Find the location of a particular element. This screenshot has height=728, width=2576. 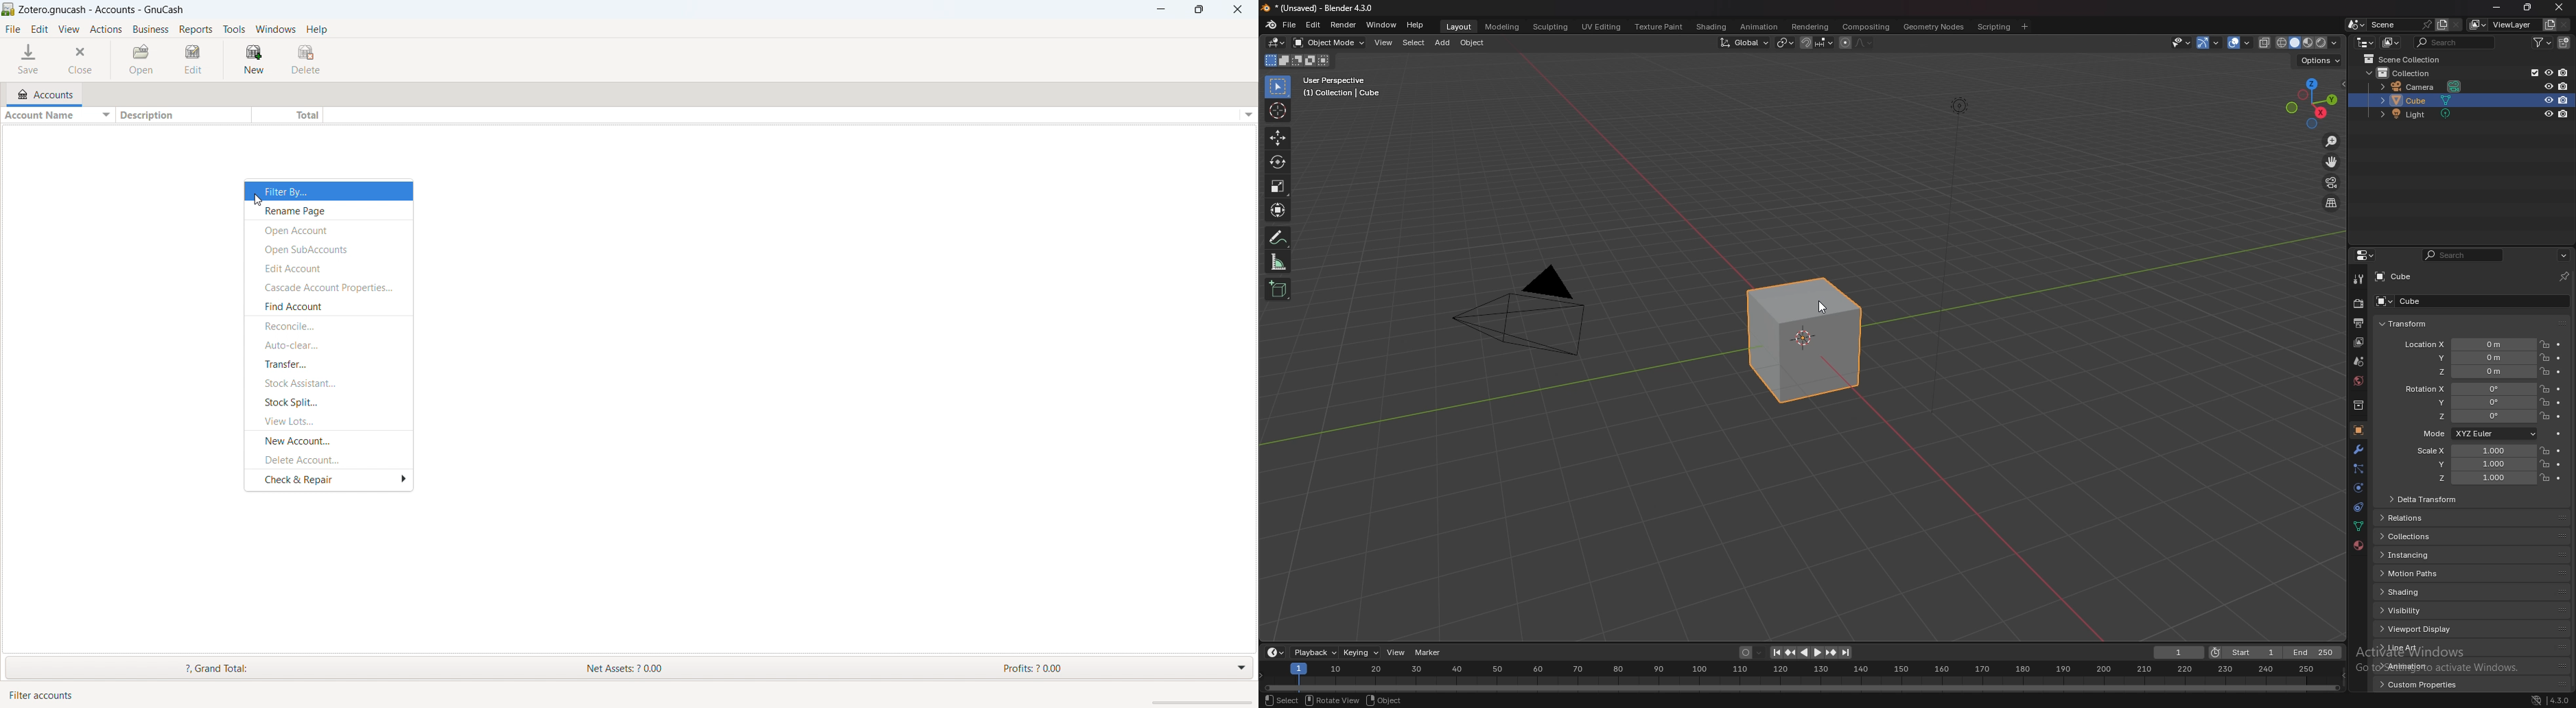

open is located at coordinates (144, 60).